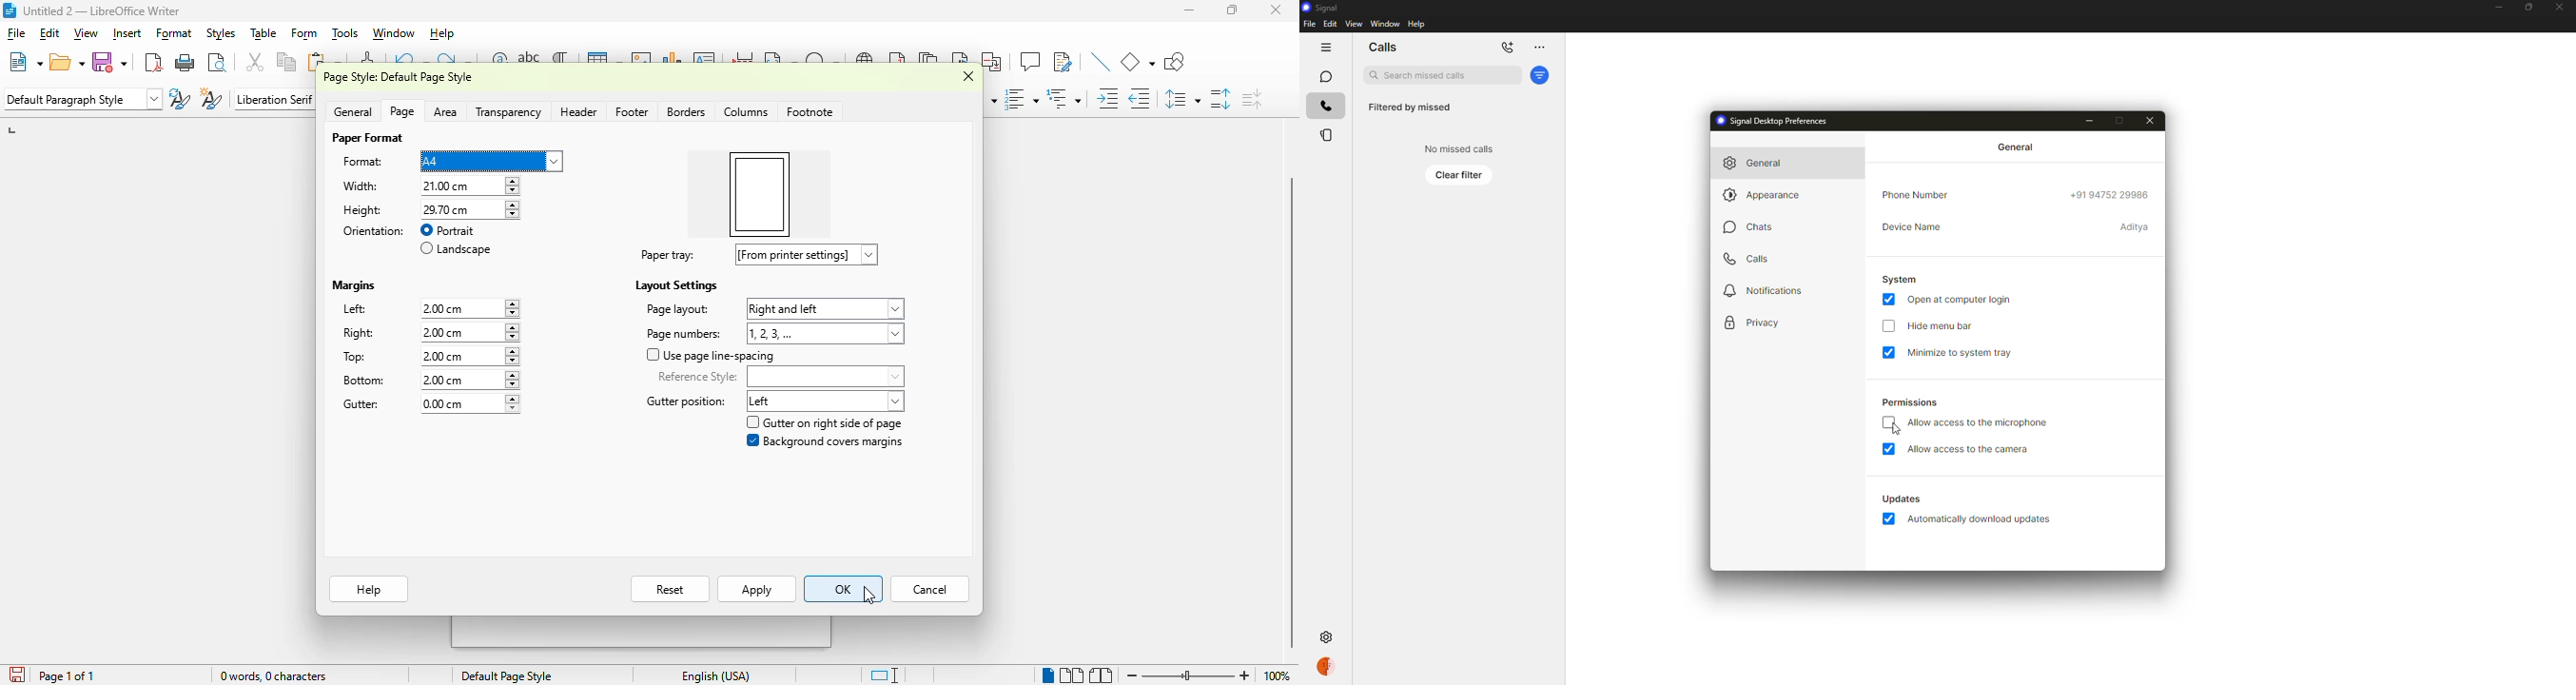 The width and height of the screenshot is (2576, 700). Describe the element at coordinates (869, 594) in the screenshot. I see `cursor` at that location.